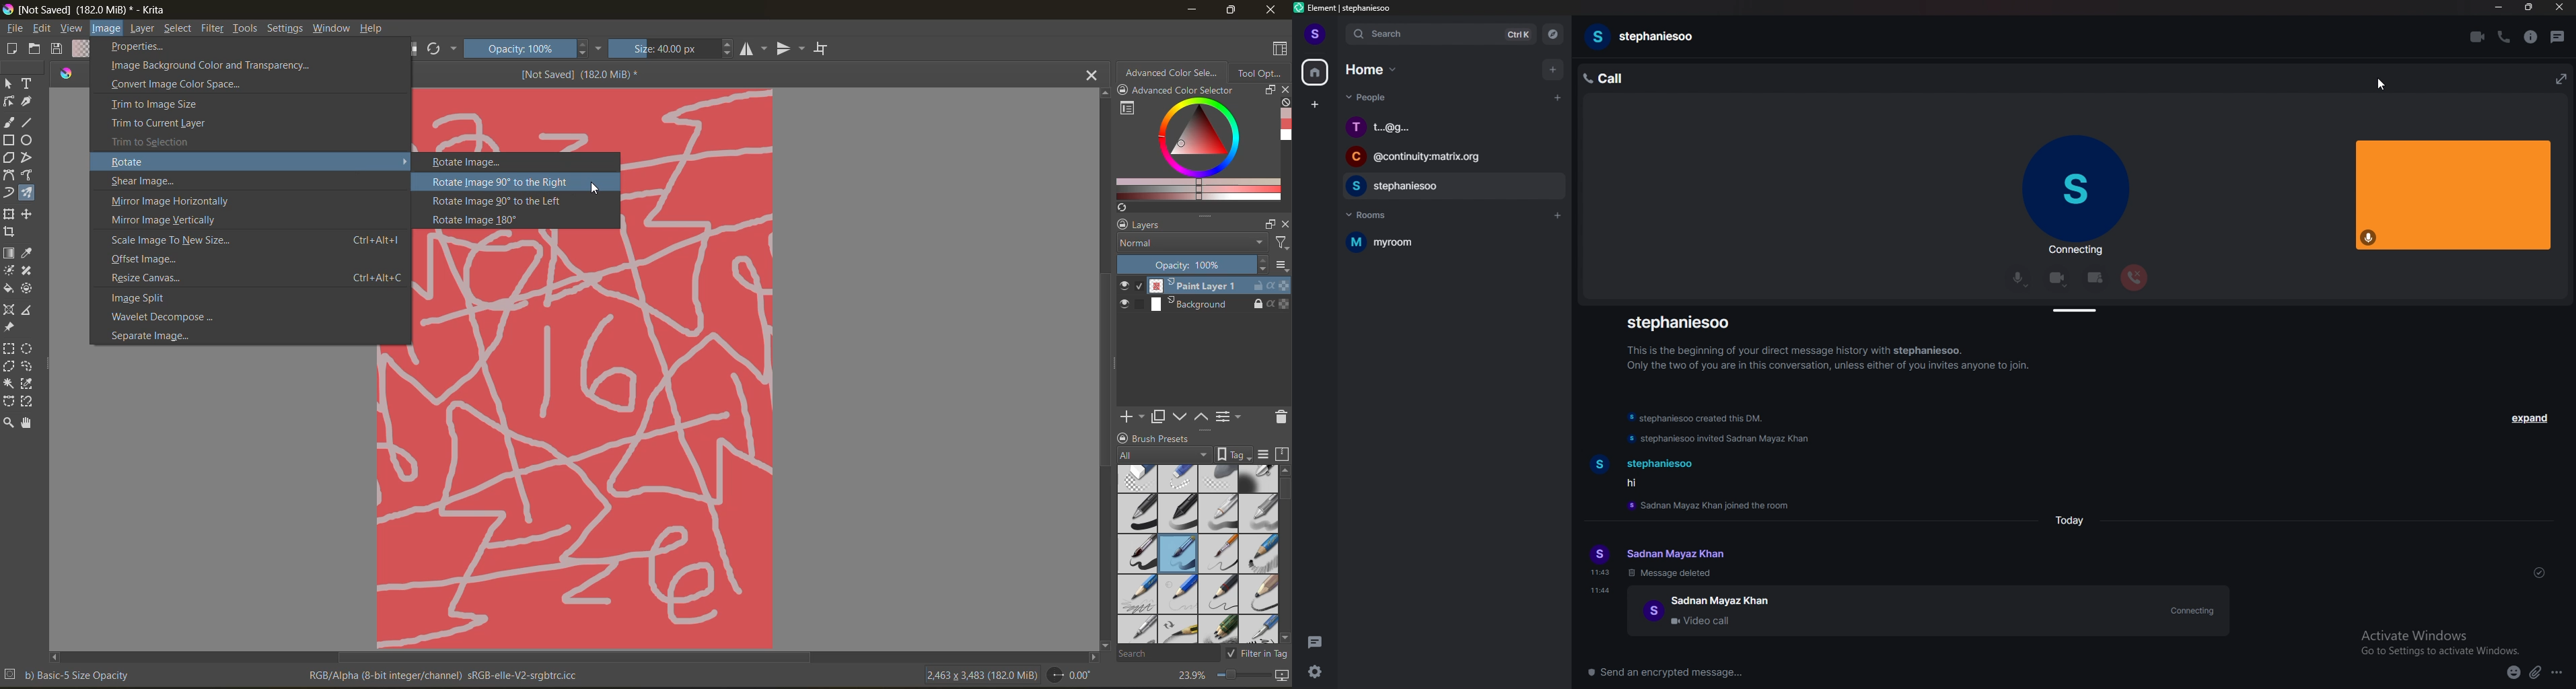  What do you see at coordinates (1106, 380) in the screenshot?
I see `vertical scroll bar` at bounding box center [1106, 380].